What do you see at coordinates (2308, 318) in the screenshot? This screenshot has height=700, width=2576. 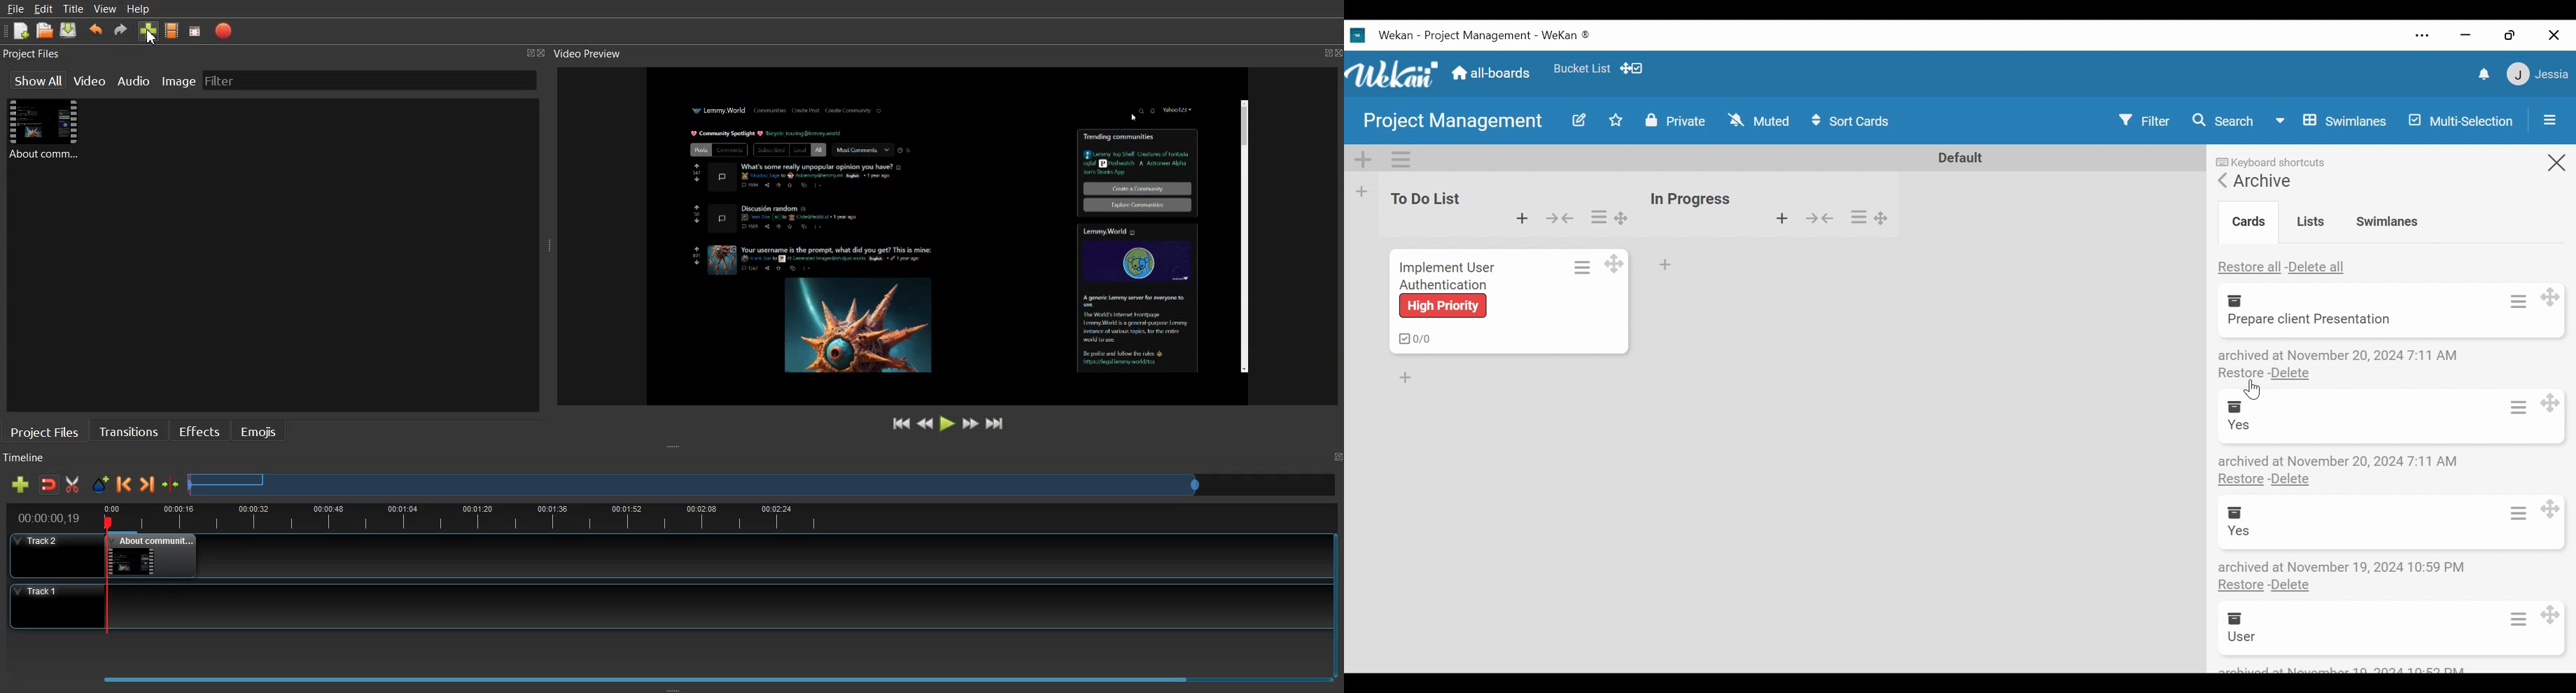 I see `file name` at bounding box center [2308, 318].